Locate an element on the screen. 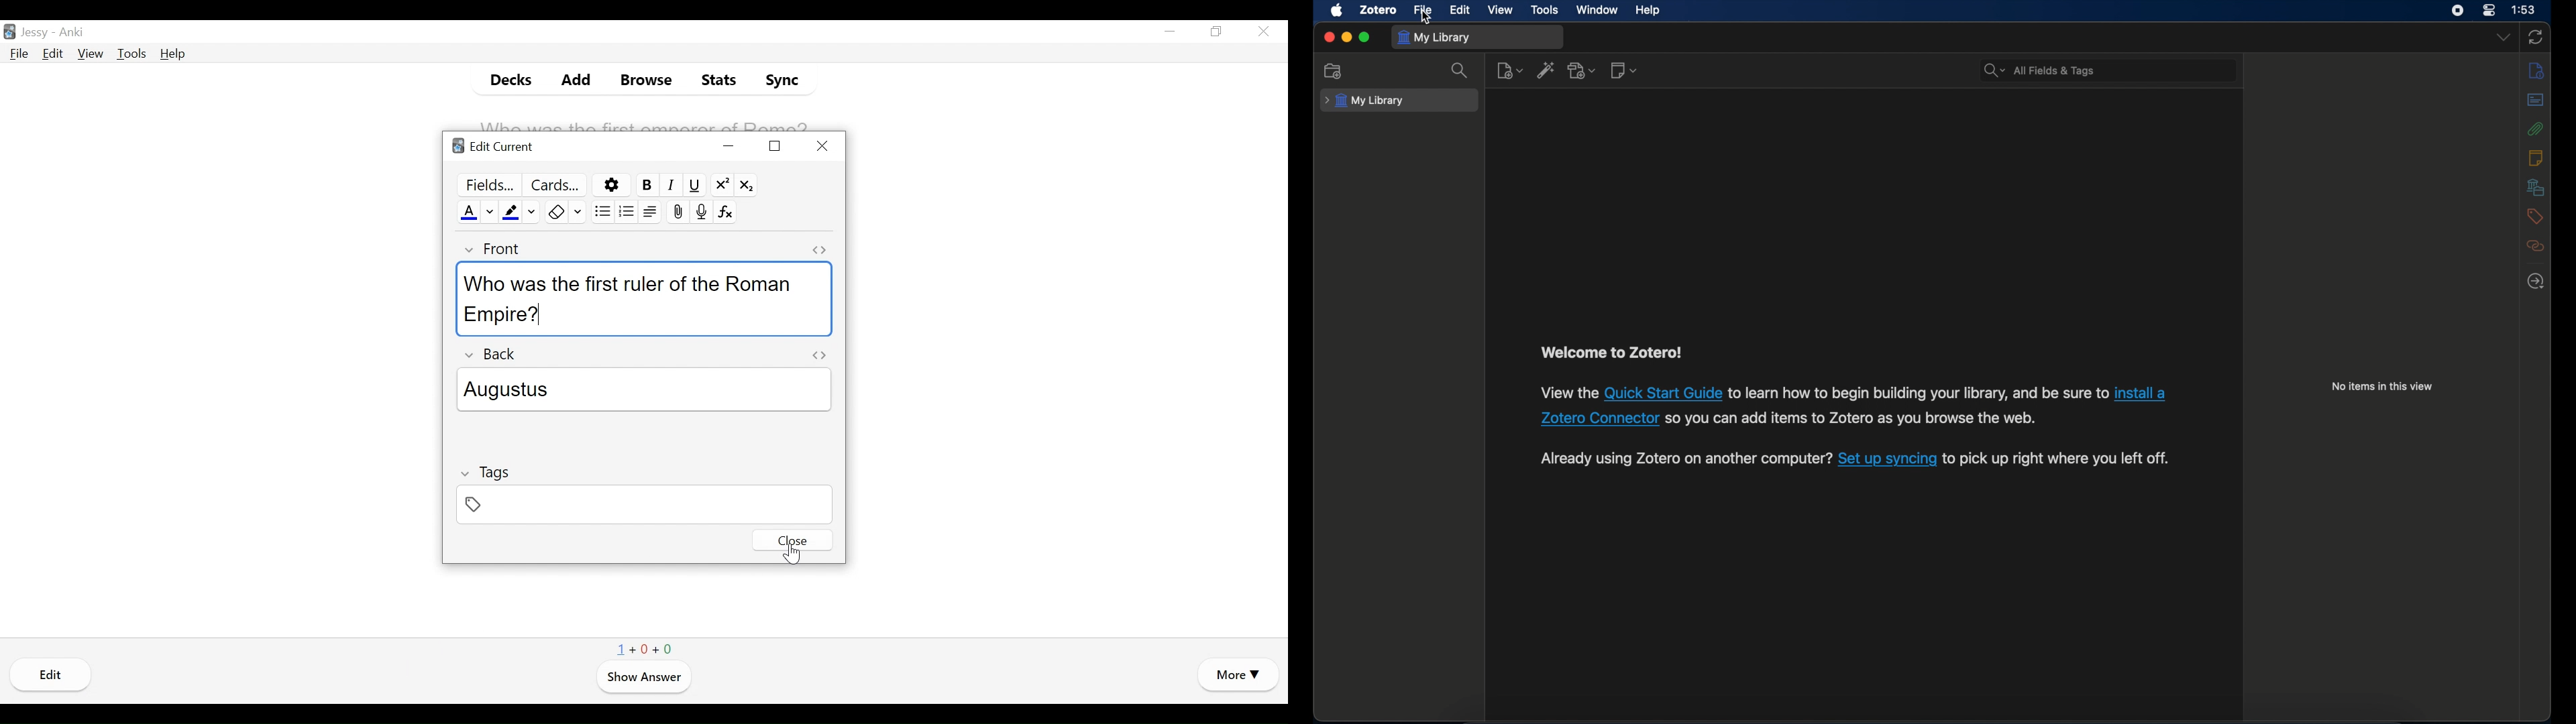 The width and height of the screenshot is (2576, 728). Underline is located at coordinates (694, 185).